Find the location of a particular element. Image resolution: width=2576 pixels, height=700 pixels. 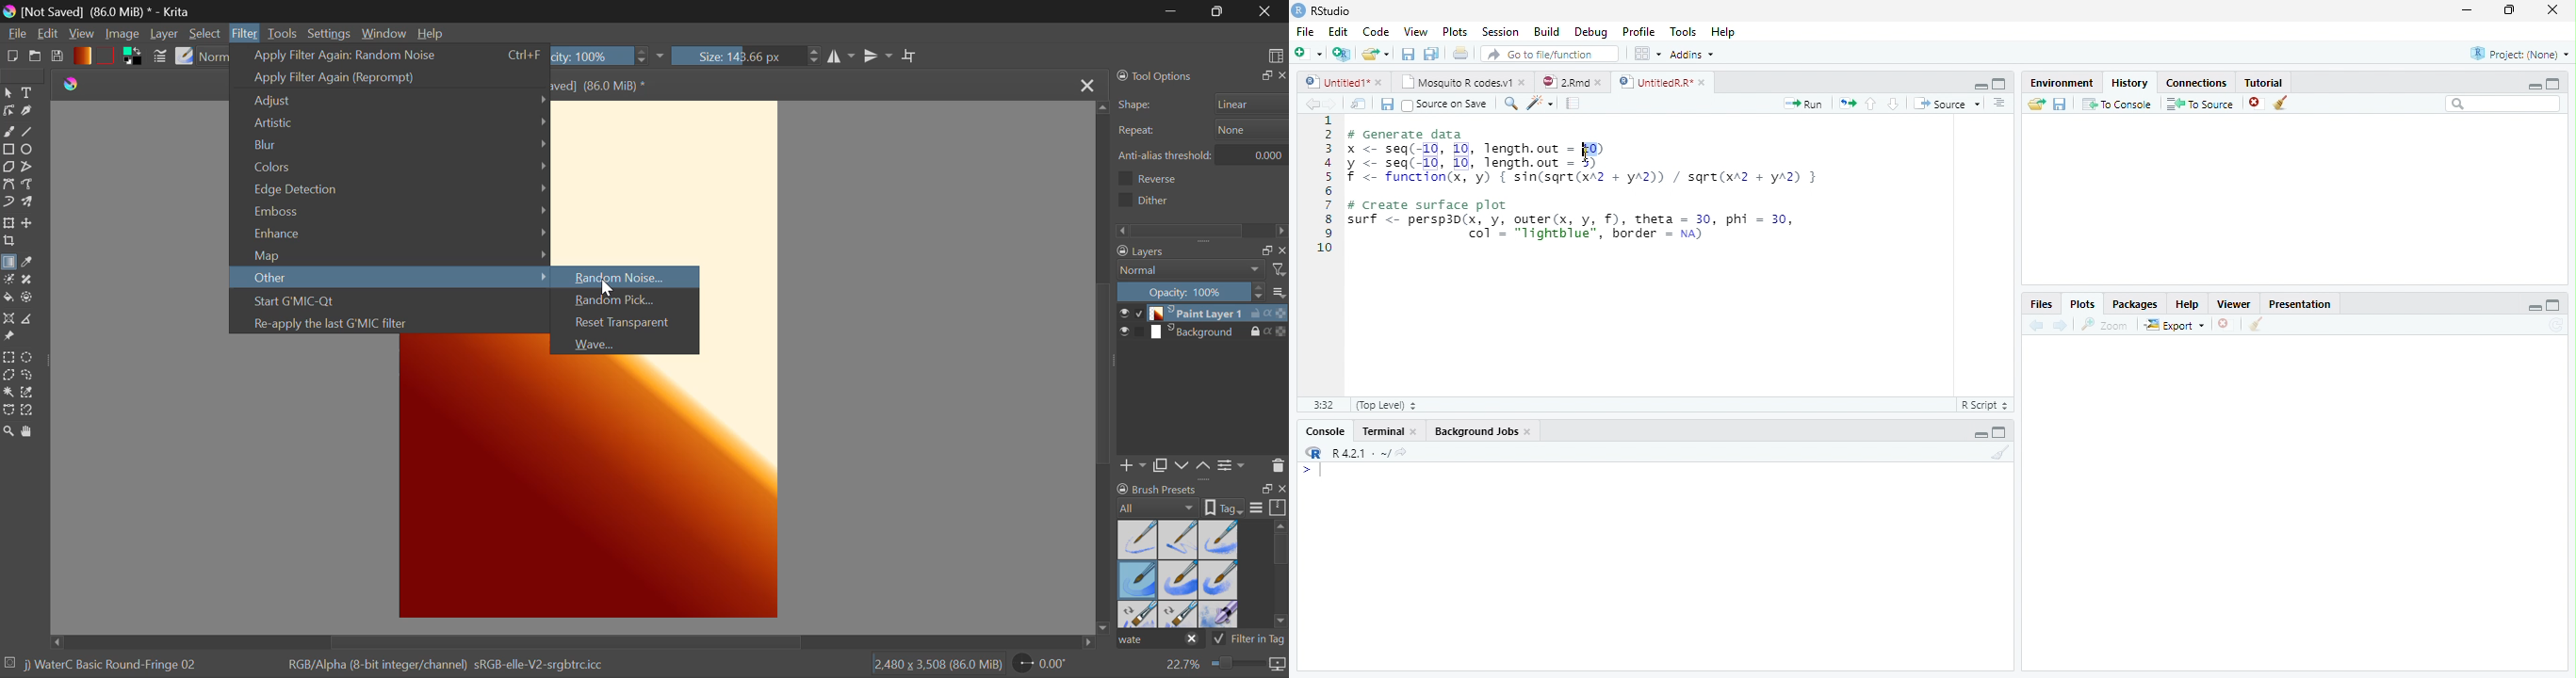

Packages is located at coordinates (2135, 303).